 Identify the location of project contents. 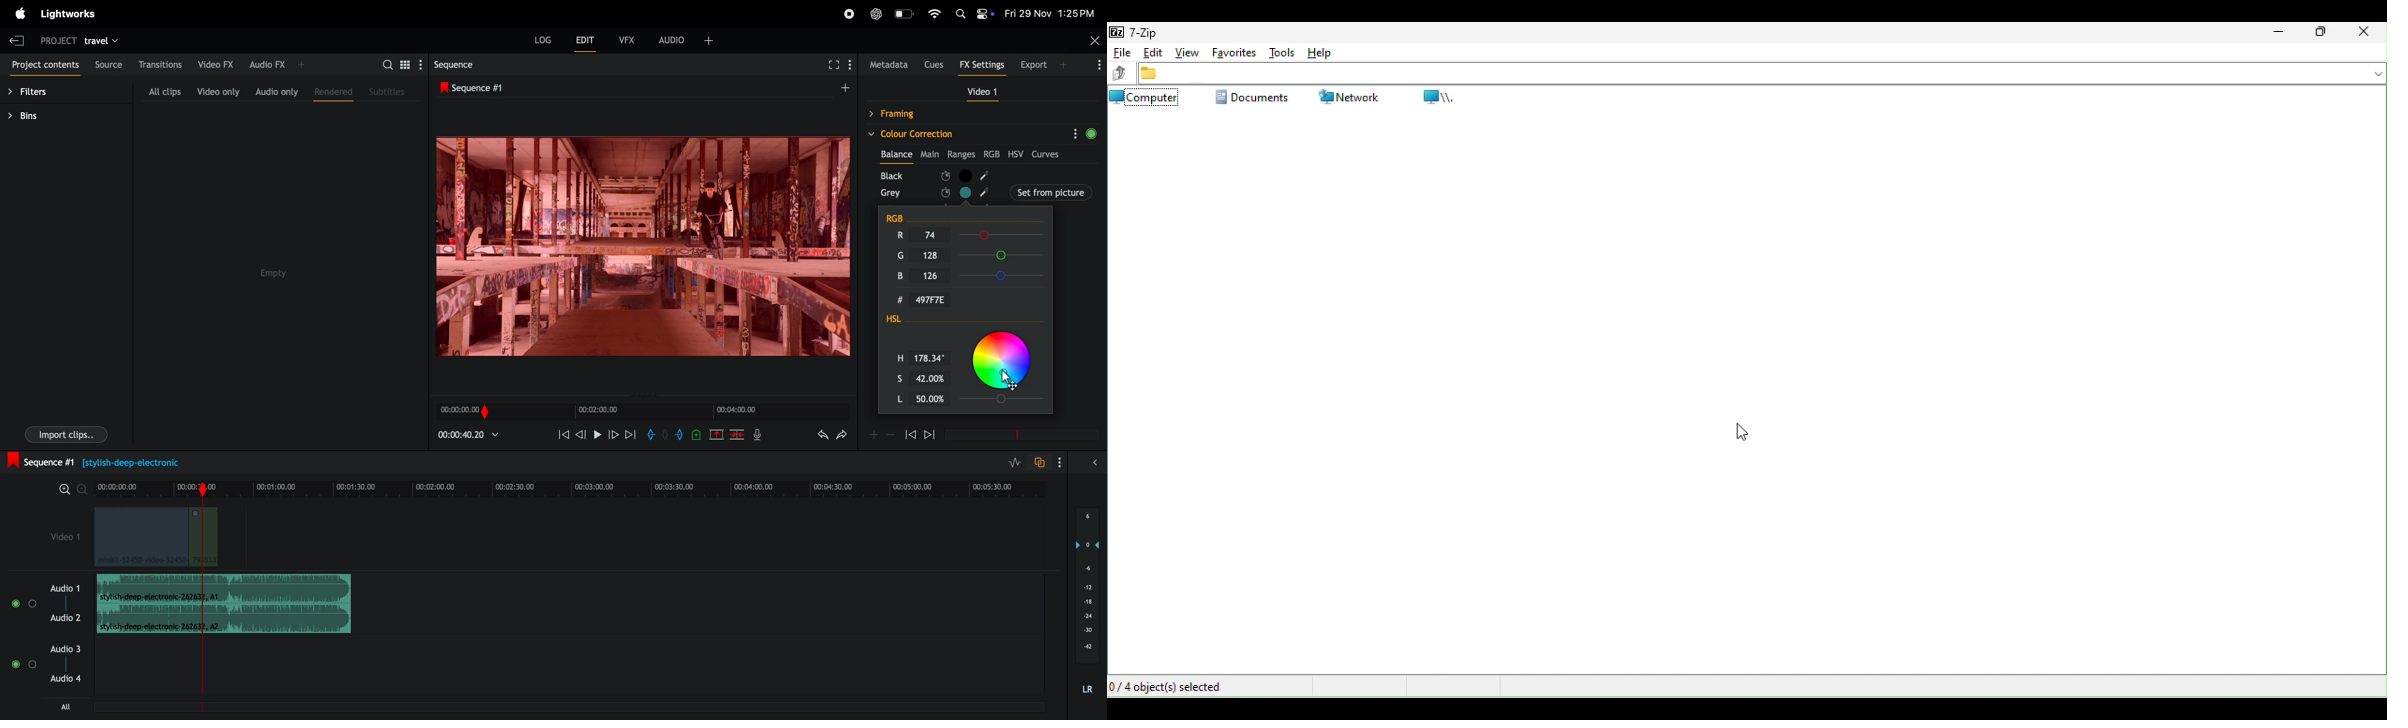
(44, 66).